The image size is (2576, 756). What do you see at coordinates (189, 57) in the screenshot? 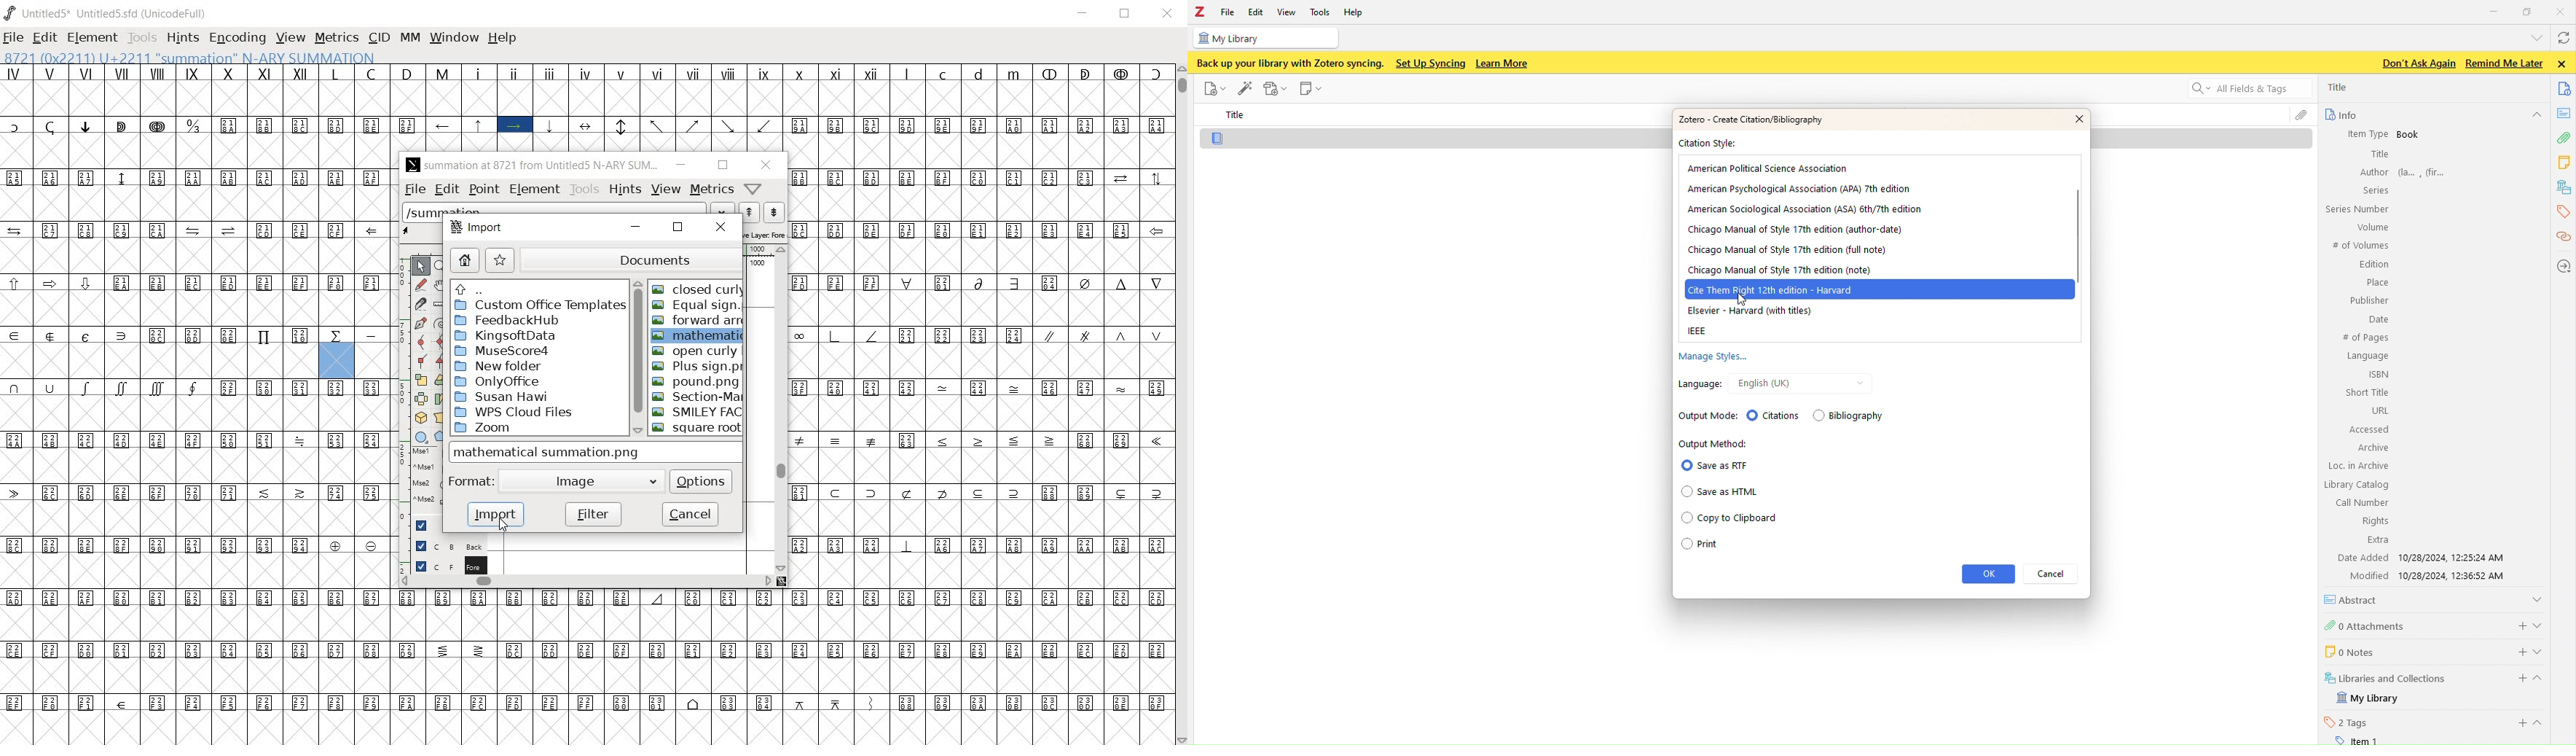
I see `8721 (0X2211) U+2211 "summation" N-ARY SUMMATION` at bounding box center [189, 57].